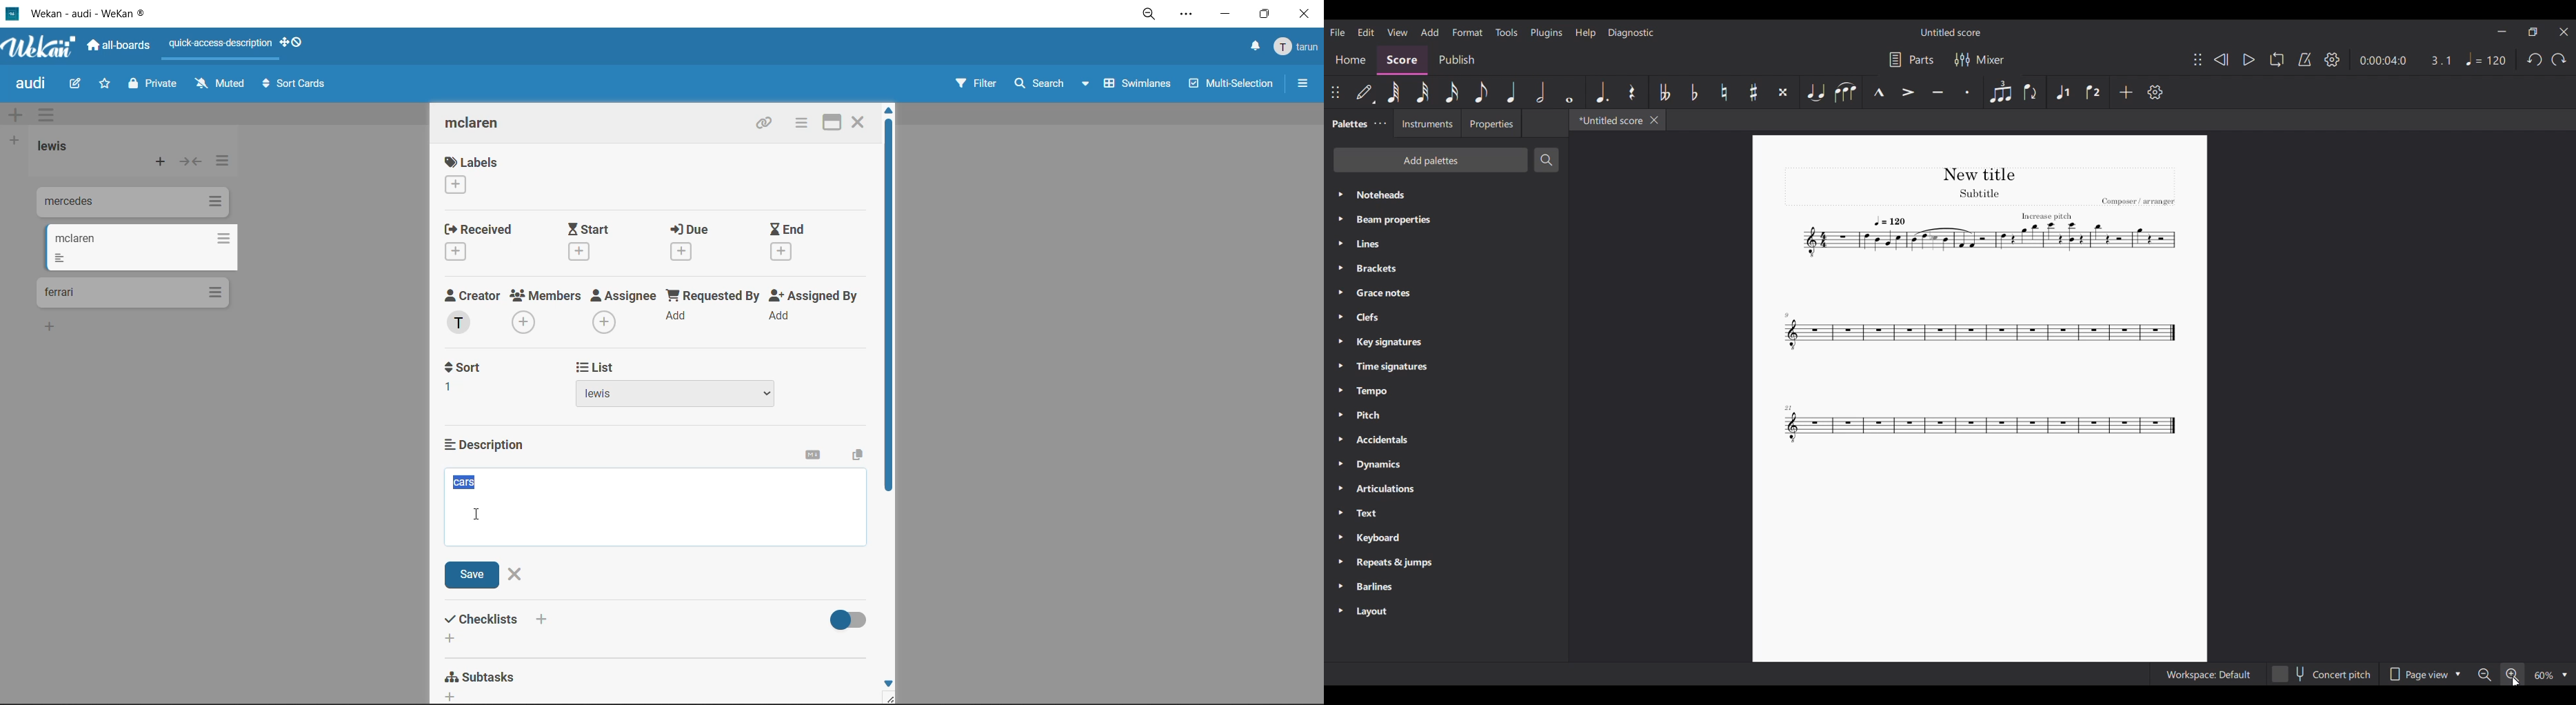 The width and height of the screenshot is (2576, 728). What do you see at coordinates (1654, 120) in the screenshot?
I see `Close tab` at bounding box center [1654, 120].